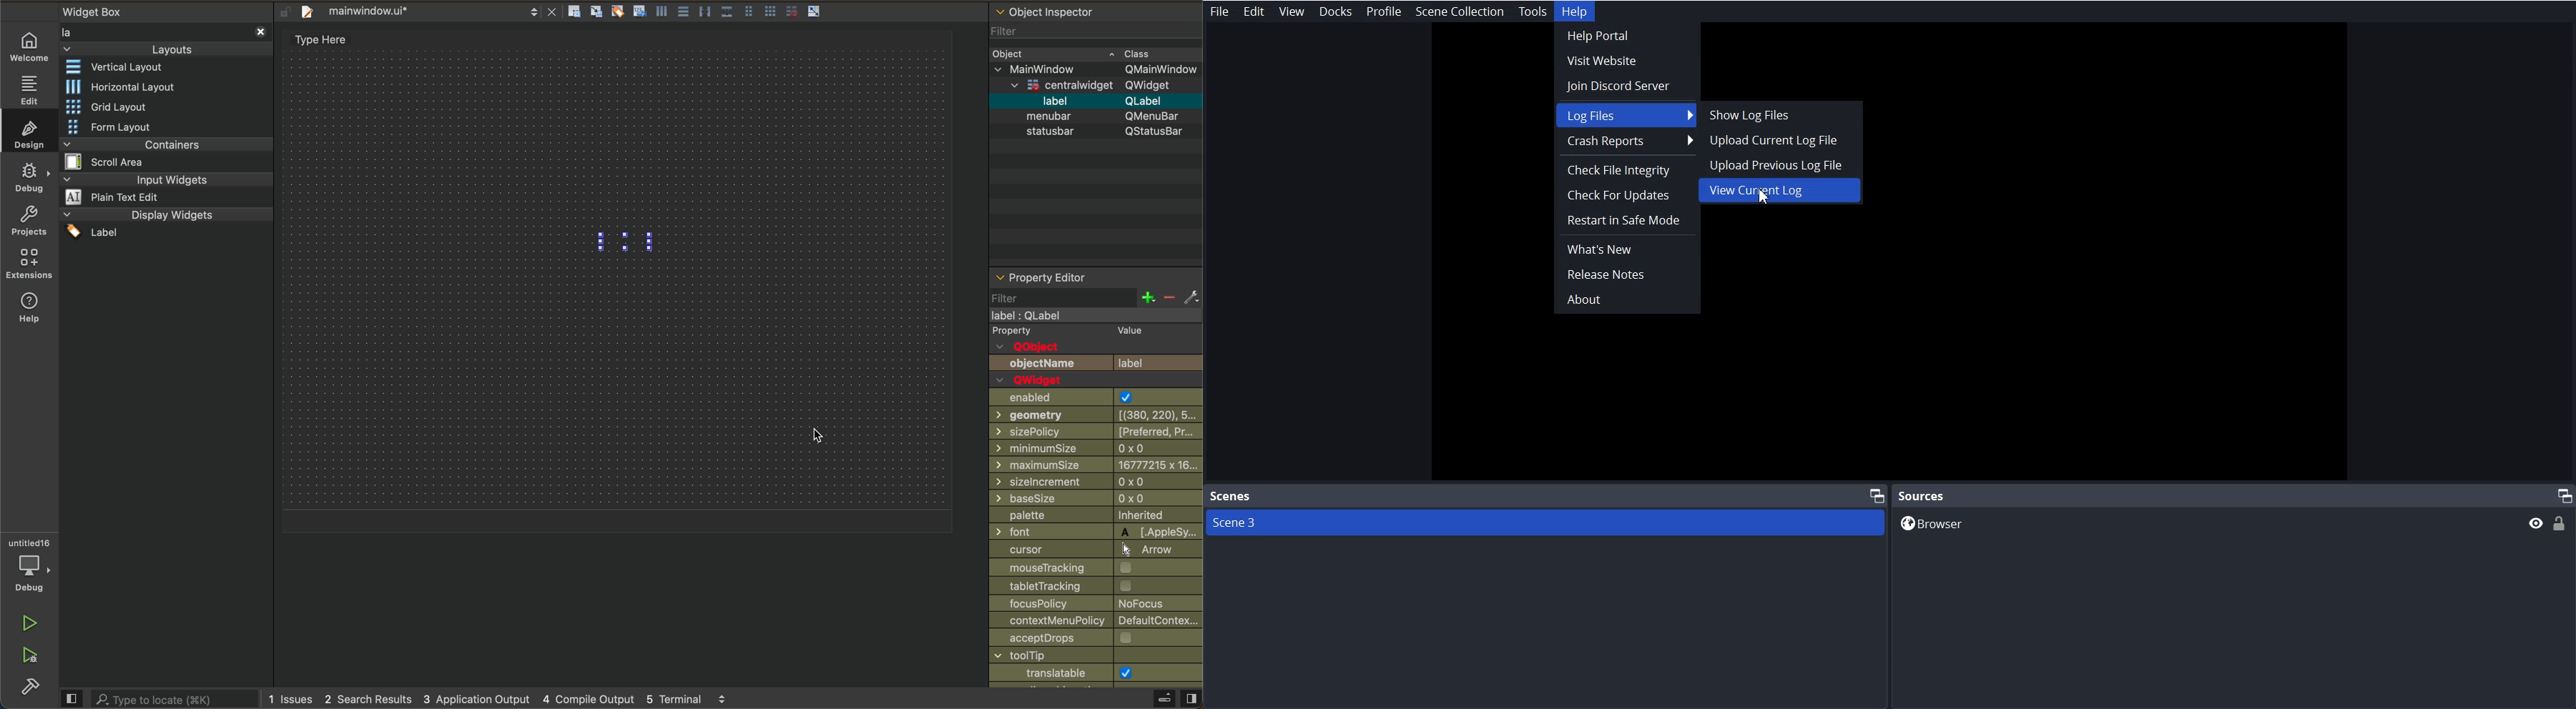 The height and width of the screenshot is (728, 2576). Describe the element at coordinates (1626, 60) in the screenshot. I see `Visit Website` at that location.